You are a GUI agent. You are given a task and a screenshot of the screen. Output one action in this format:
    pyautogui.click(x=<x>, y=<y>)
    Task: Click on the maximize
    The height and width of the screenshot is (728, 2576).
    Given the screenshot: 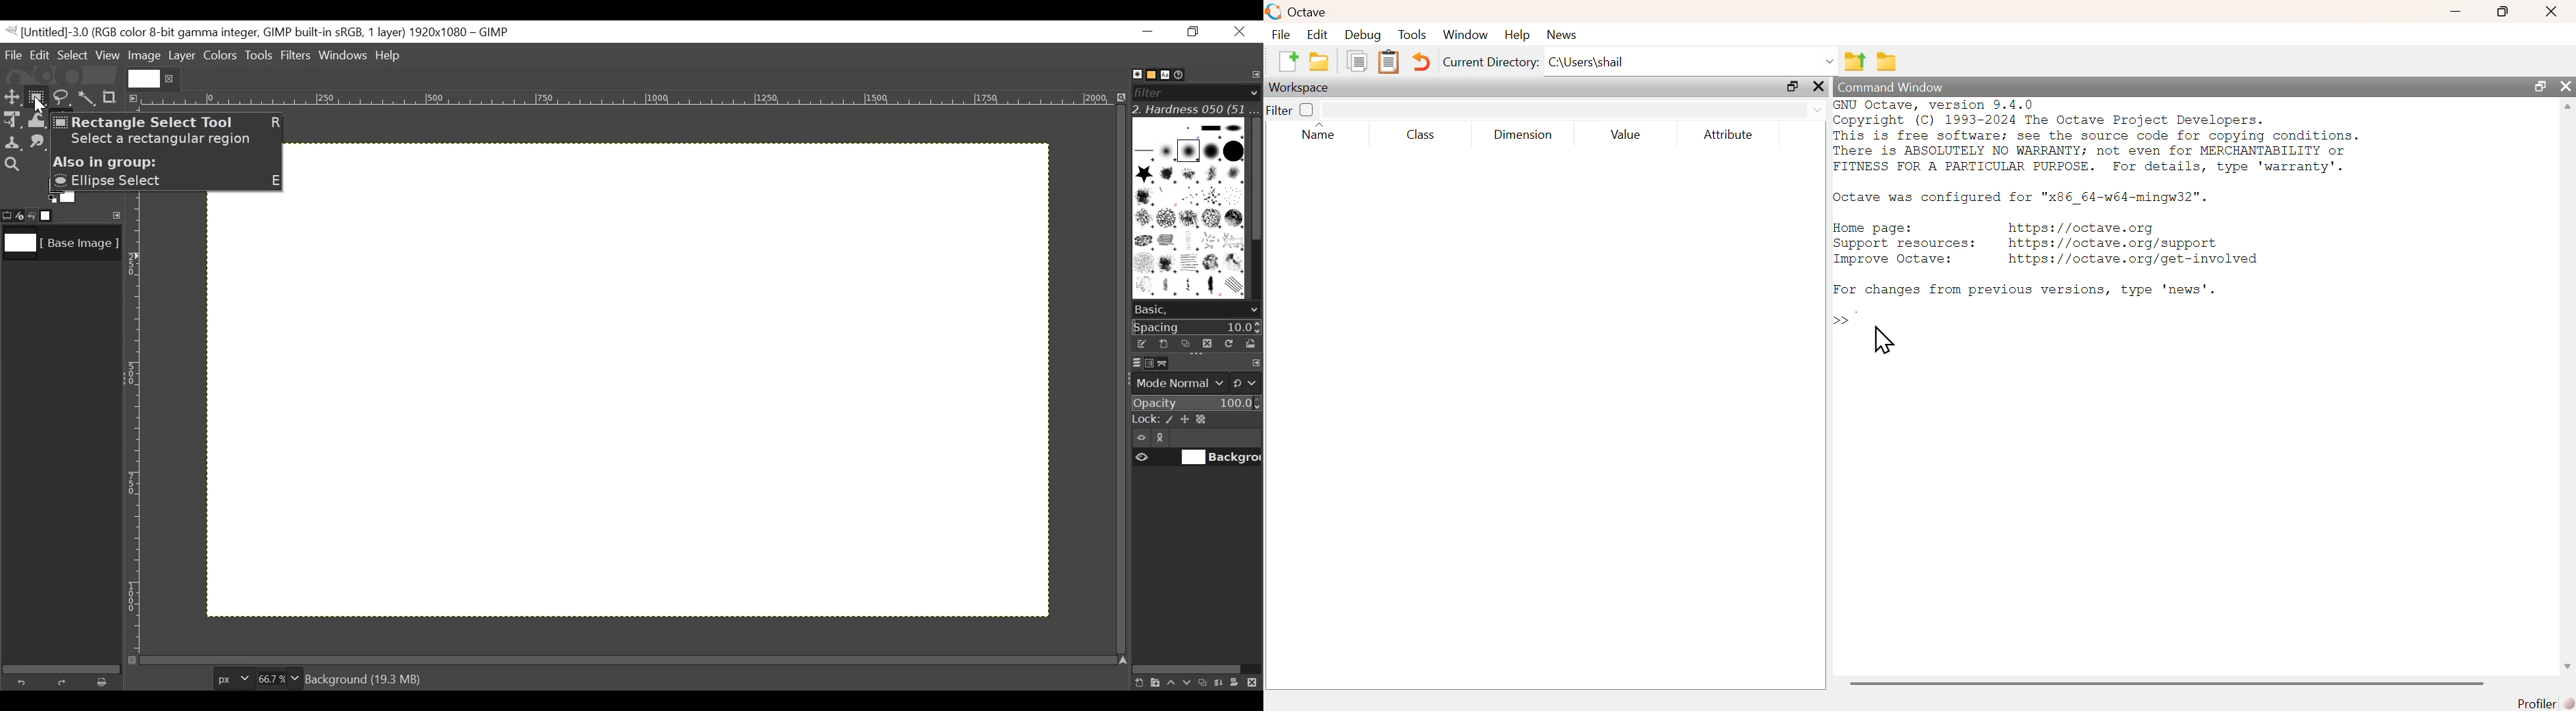 What is the action you would take?
    pyautogui.click(x=2542, y=87)
    